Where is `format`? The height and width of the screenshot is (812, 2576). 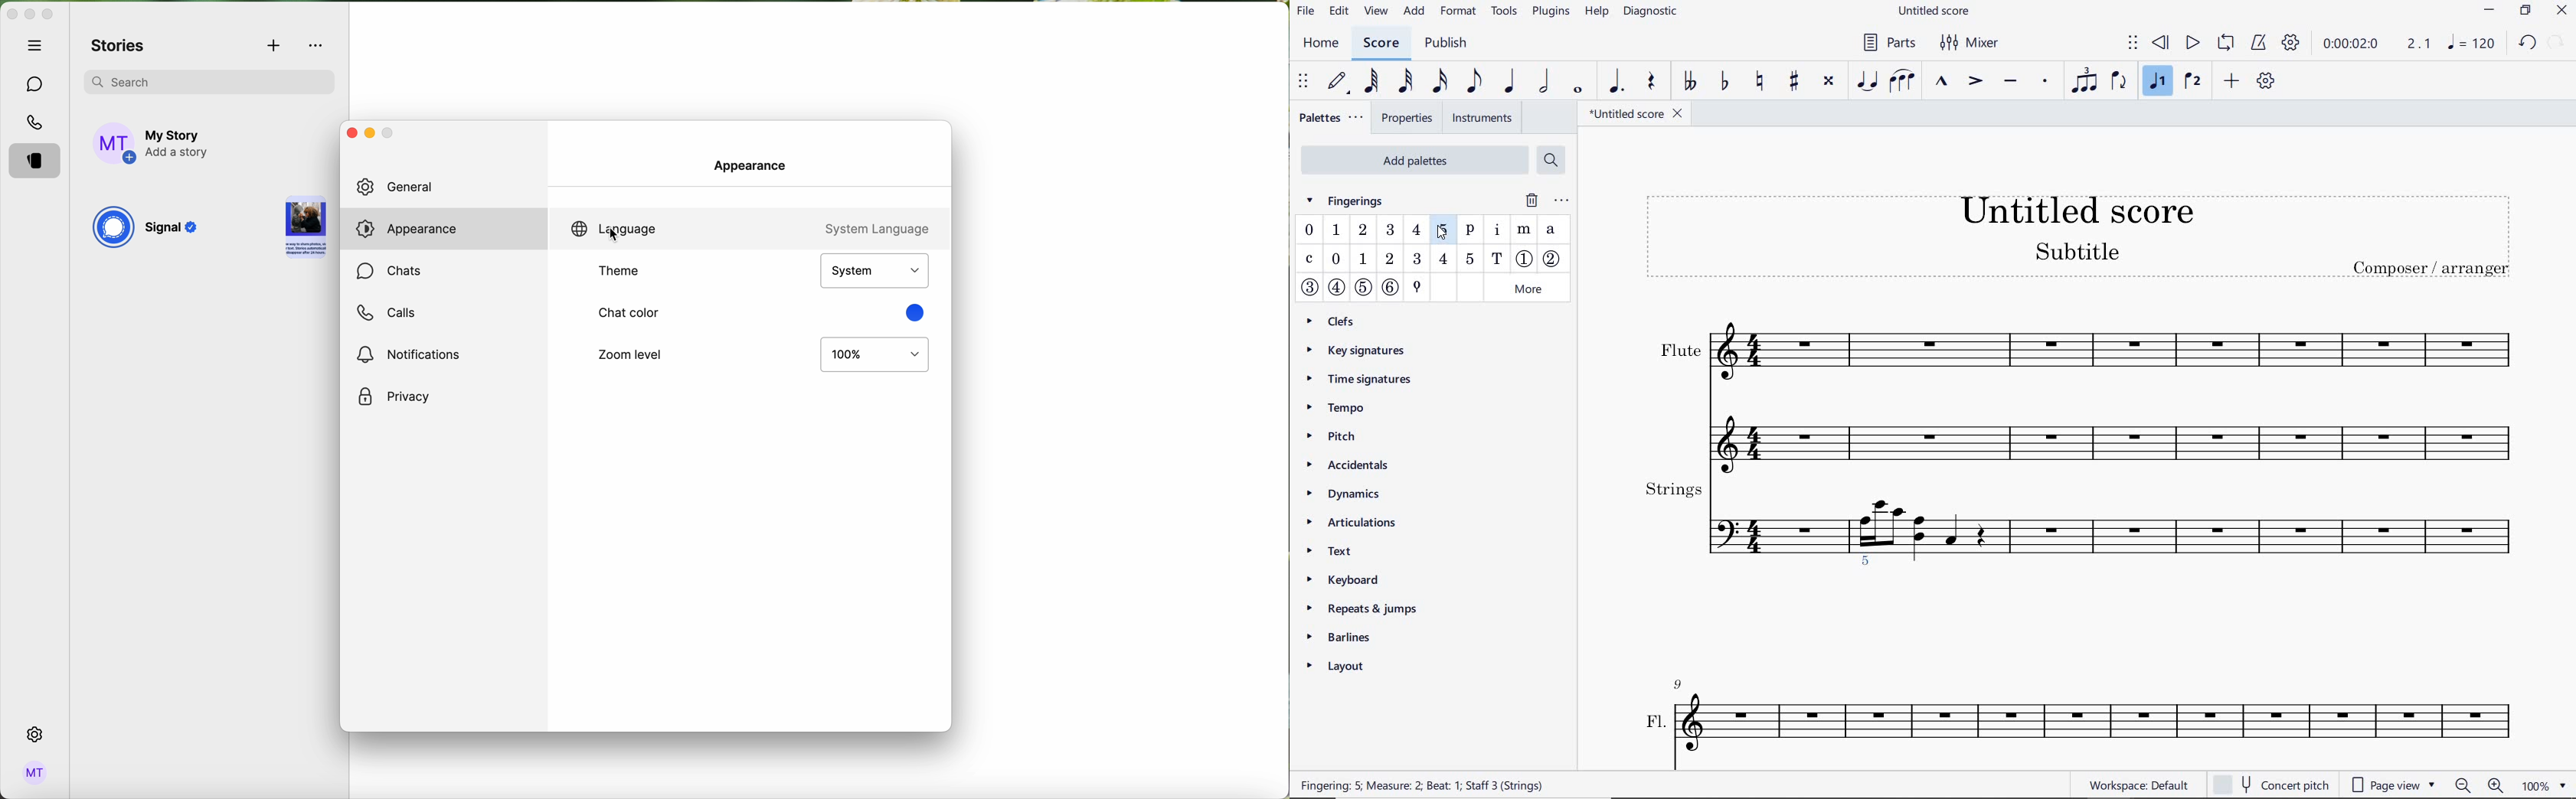
format is located at coordinates (1461, 12).